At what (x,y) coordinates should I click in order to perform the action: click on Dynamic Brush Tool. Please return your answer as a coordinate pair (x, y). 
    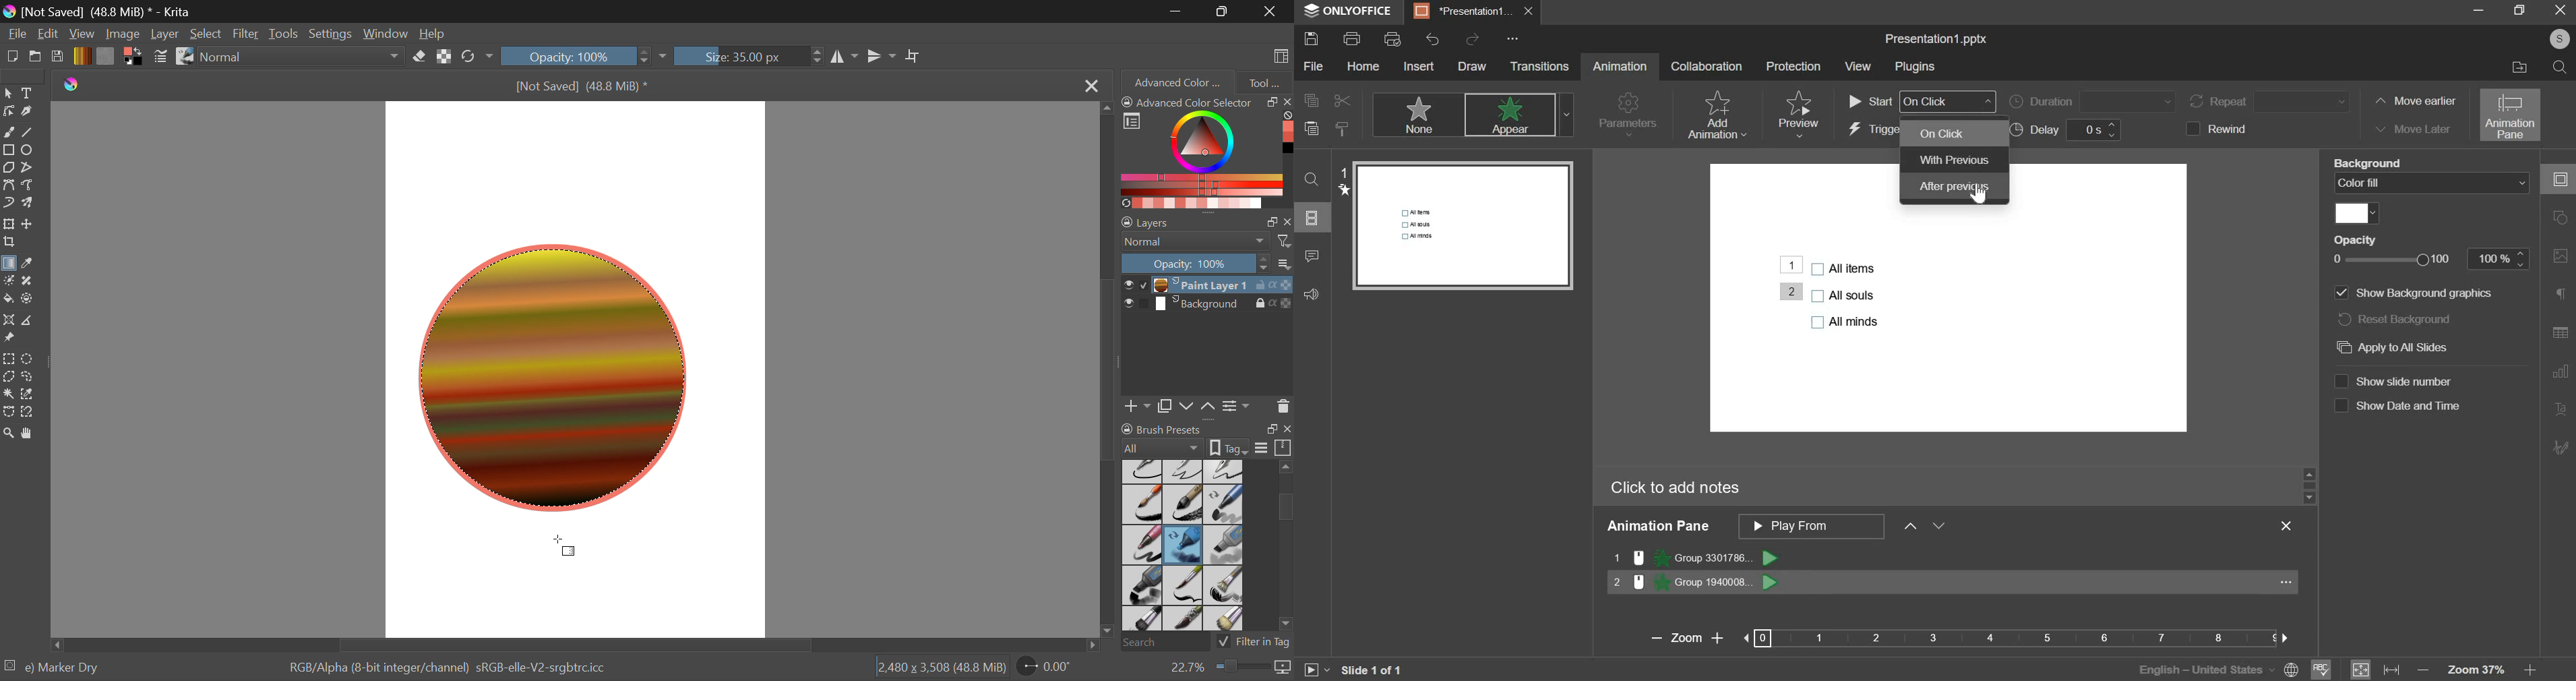
    Looking at the image, I should click on (8, 204).